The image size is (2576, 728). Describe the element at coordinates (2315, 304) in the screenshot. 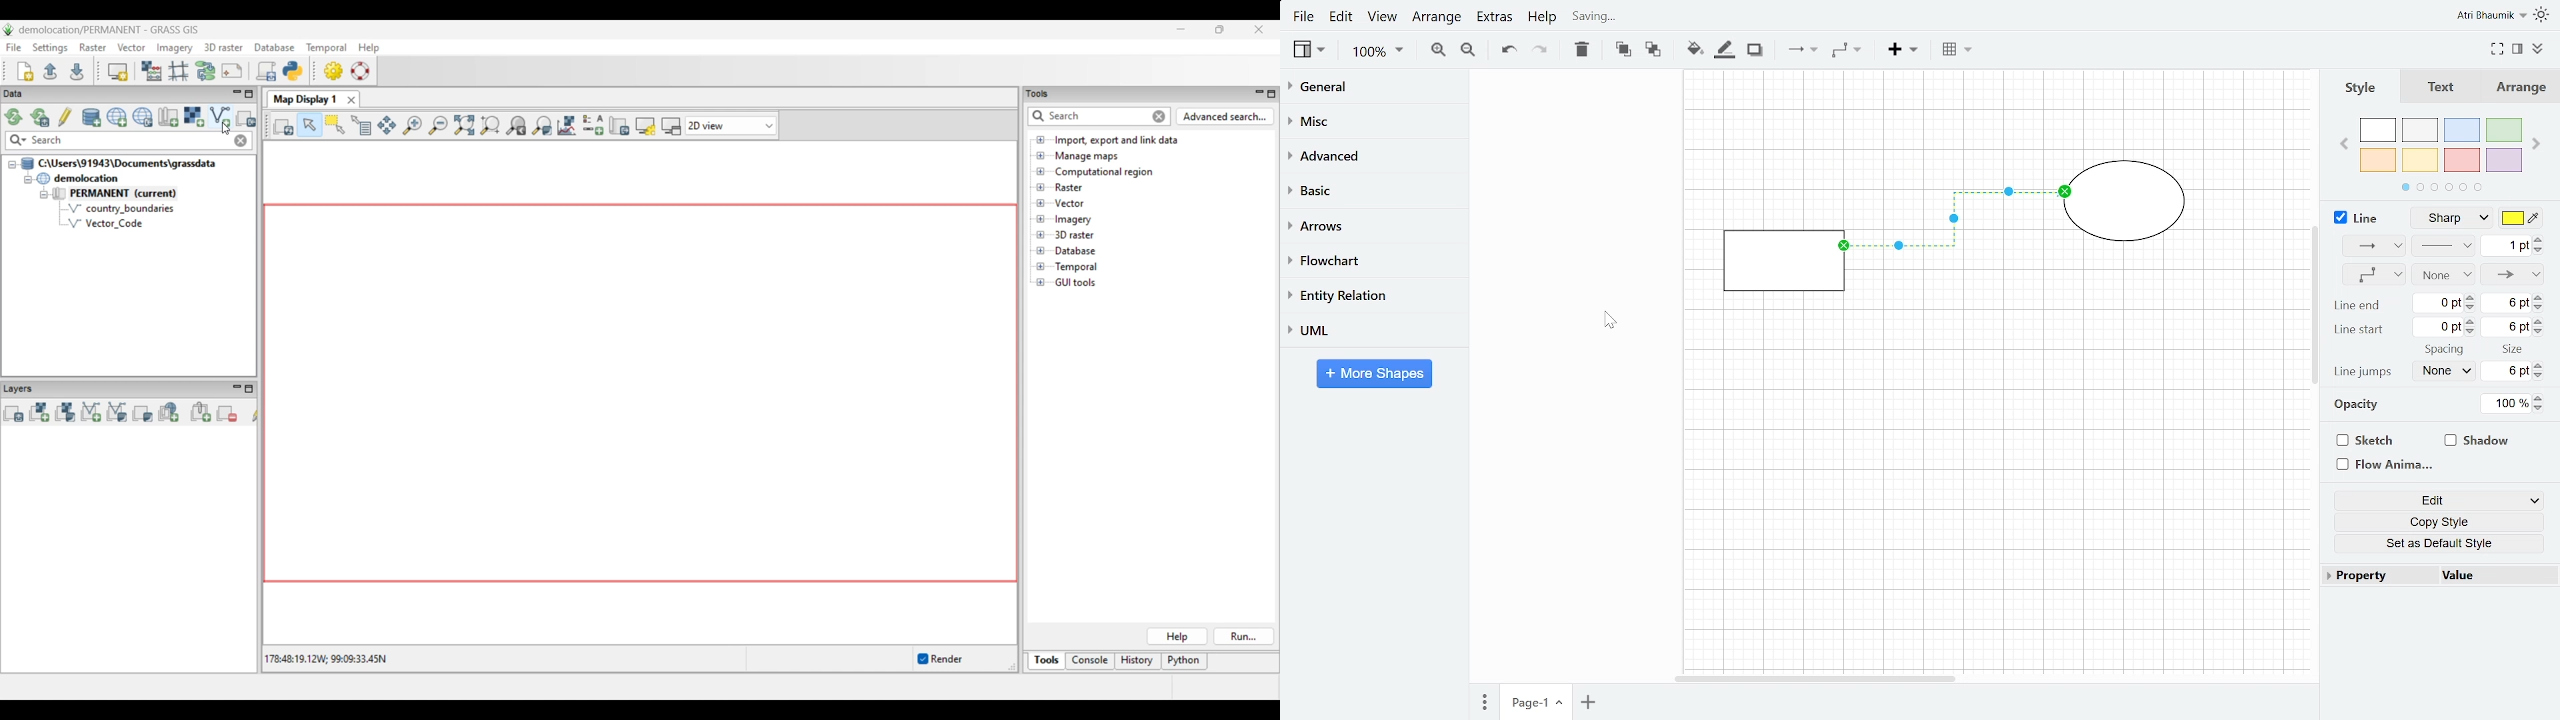

I see `Vertical scrollbar` at that location.